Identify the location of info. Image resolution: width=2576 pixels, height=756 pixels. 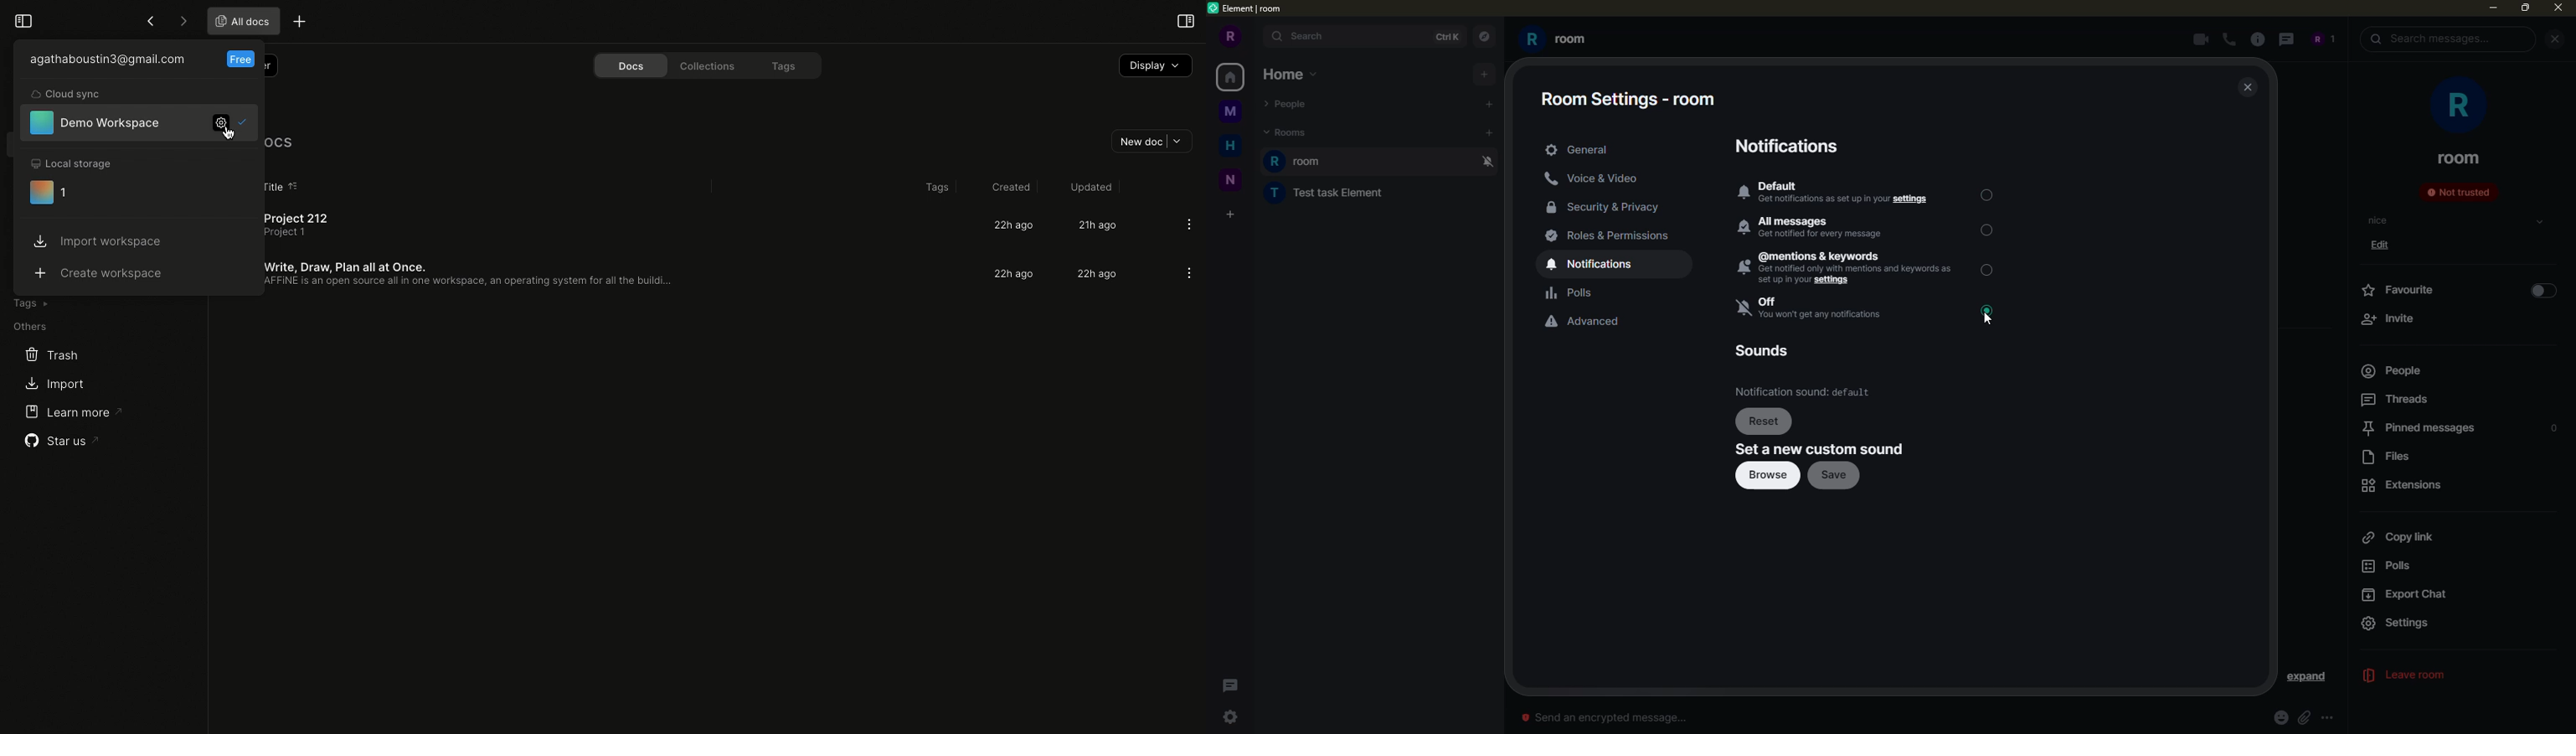
(2260, 39).